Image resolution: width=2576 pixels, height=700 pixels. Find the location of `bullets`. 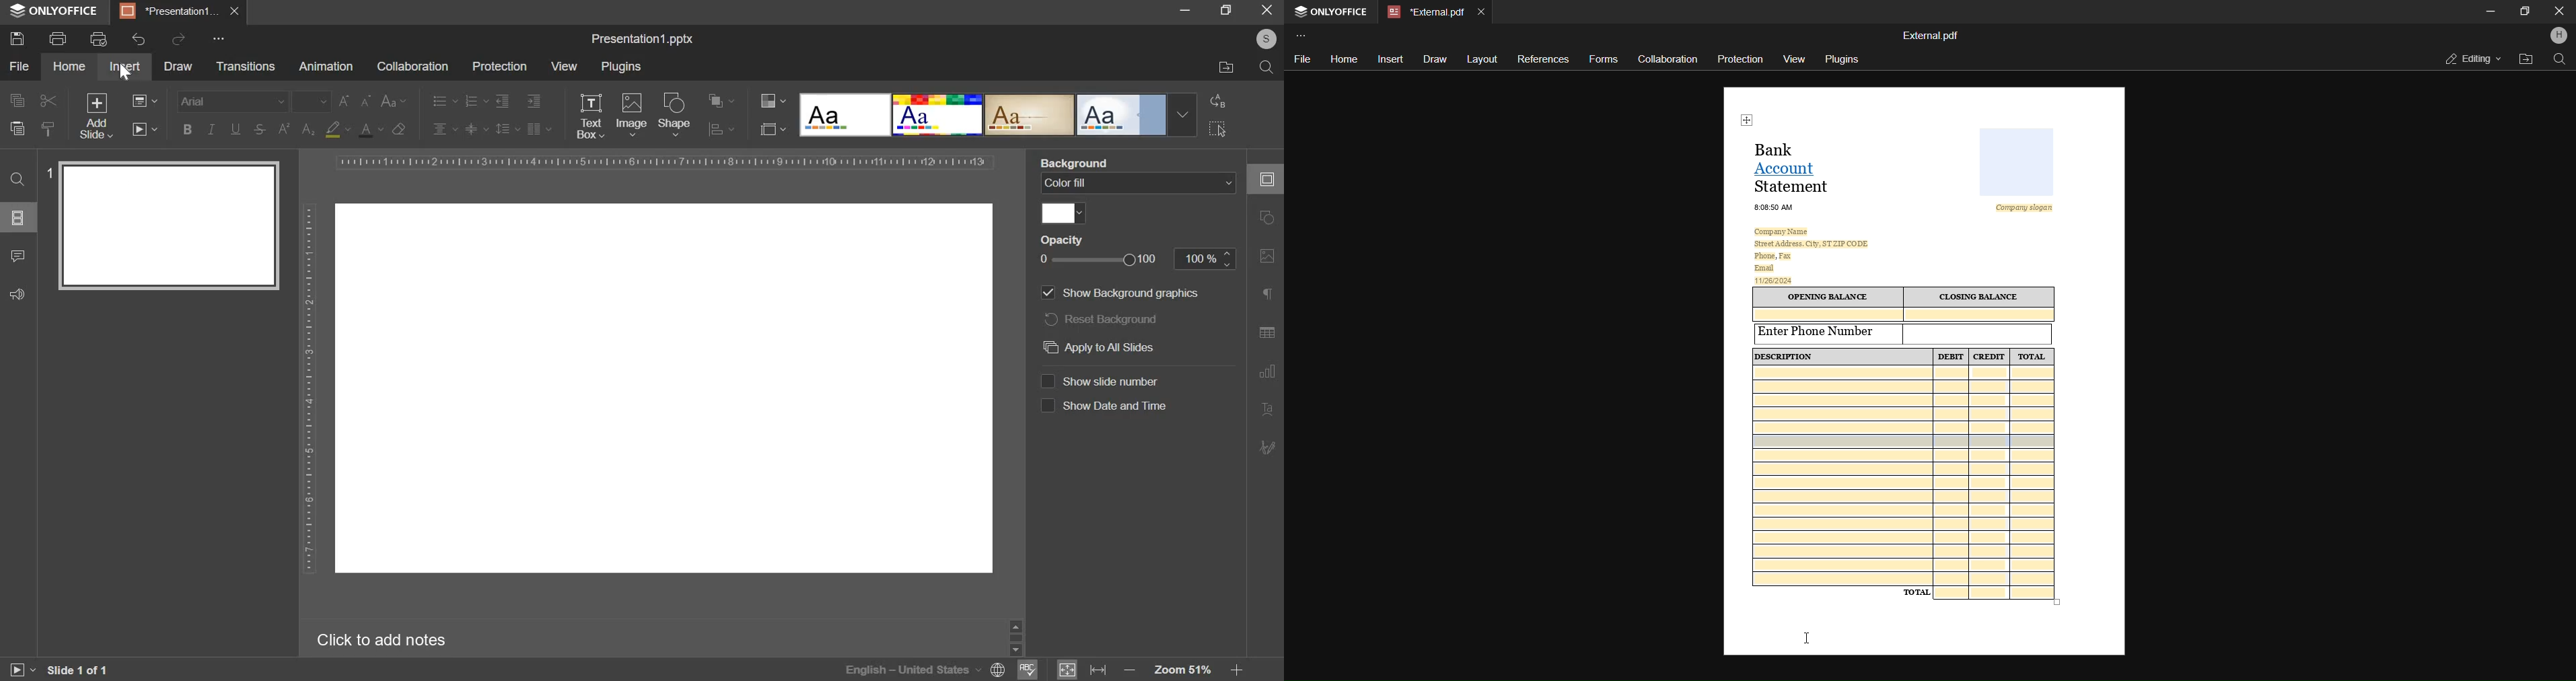

bullets is located at coordinates (444, 101).